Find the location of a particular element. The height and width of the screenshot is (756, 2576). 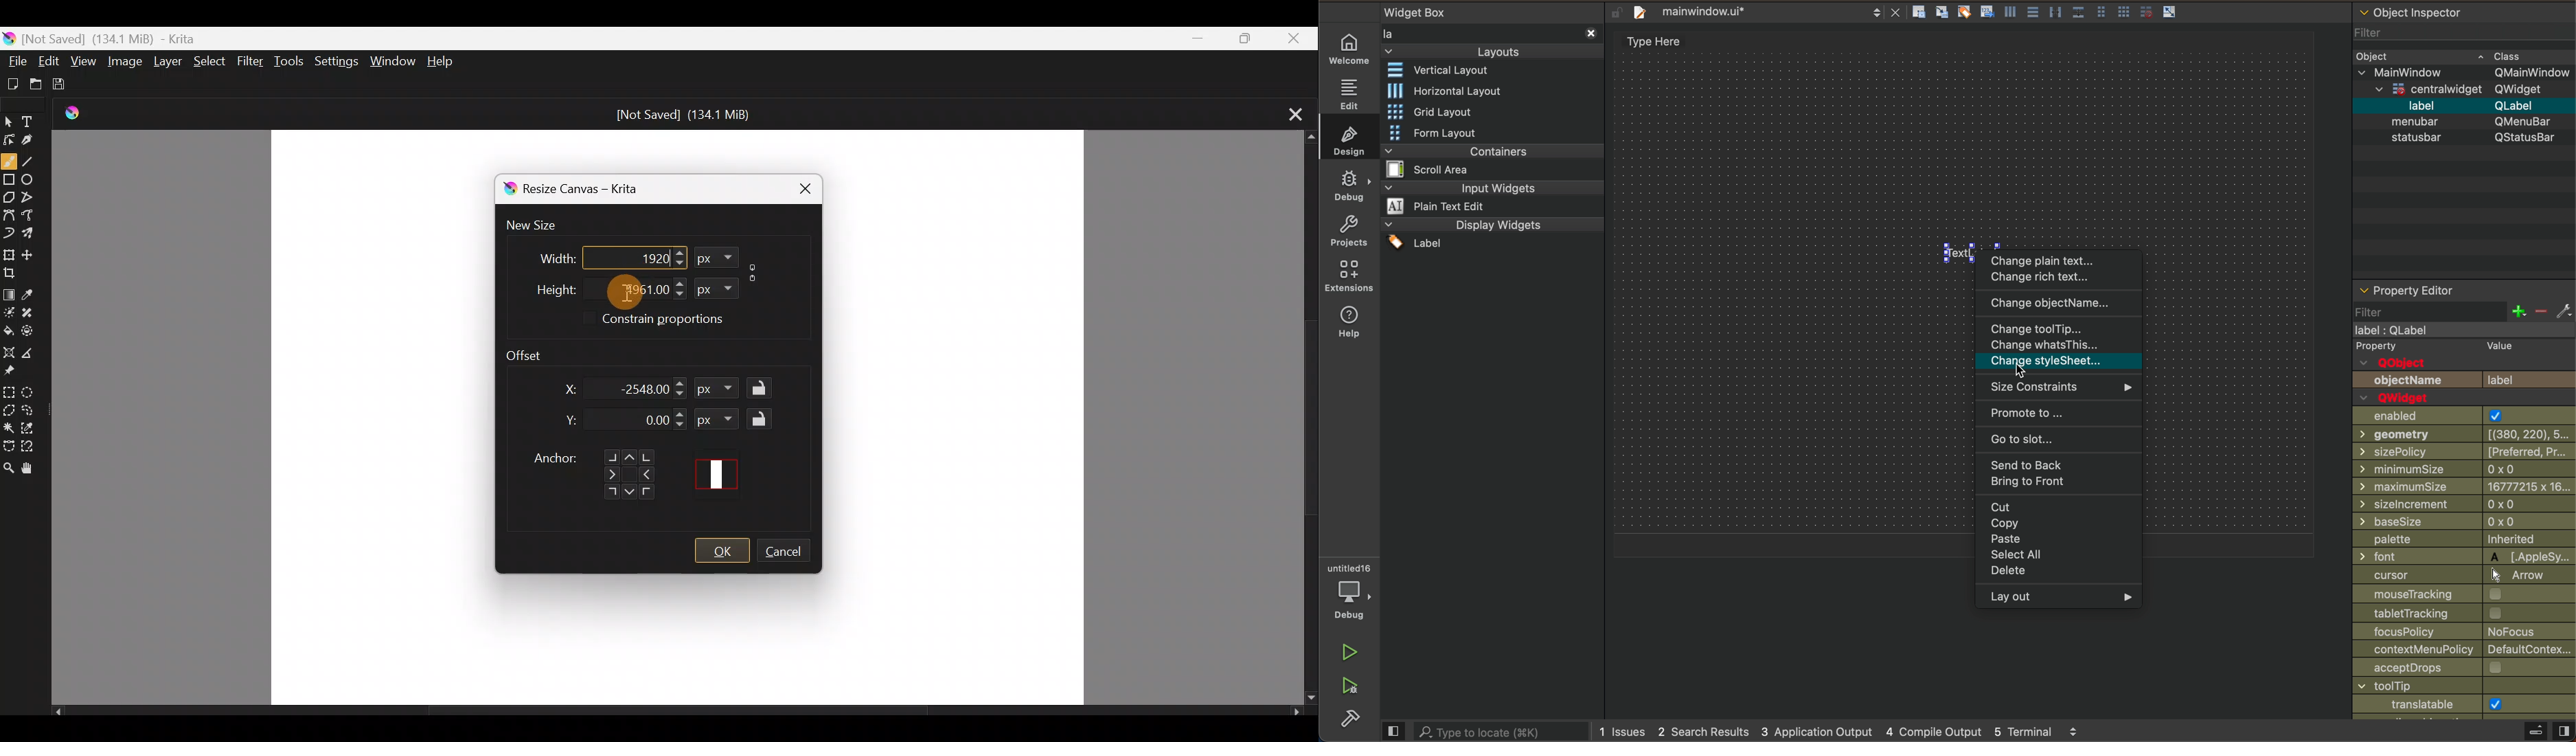

Krita Logo is located at coordinates (78, 113).